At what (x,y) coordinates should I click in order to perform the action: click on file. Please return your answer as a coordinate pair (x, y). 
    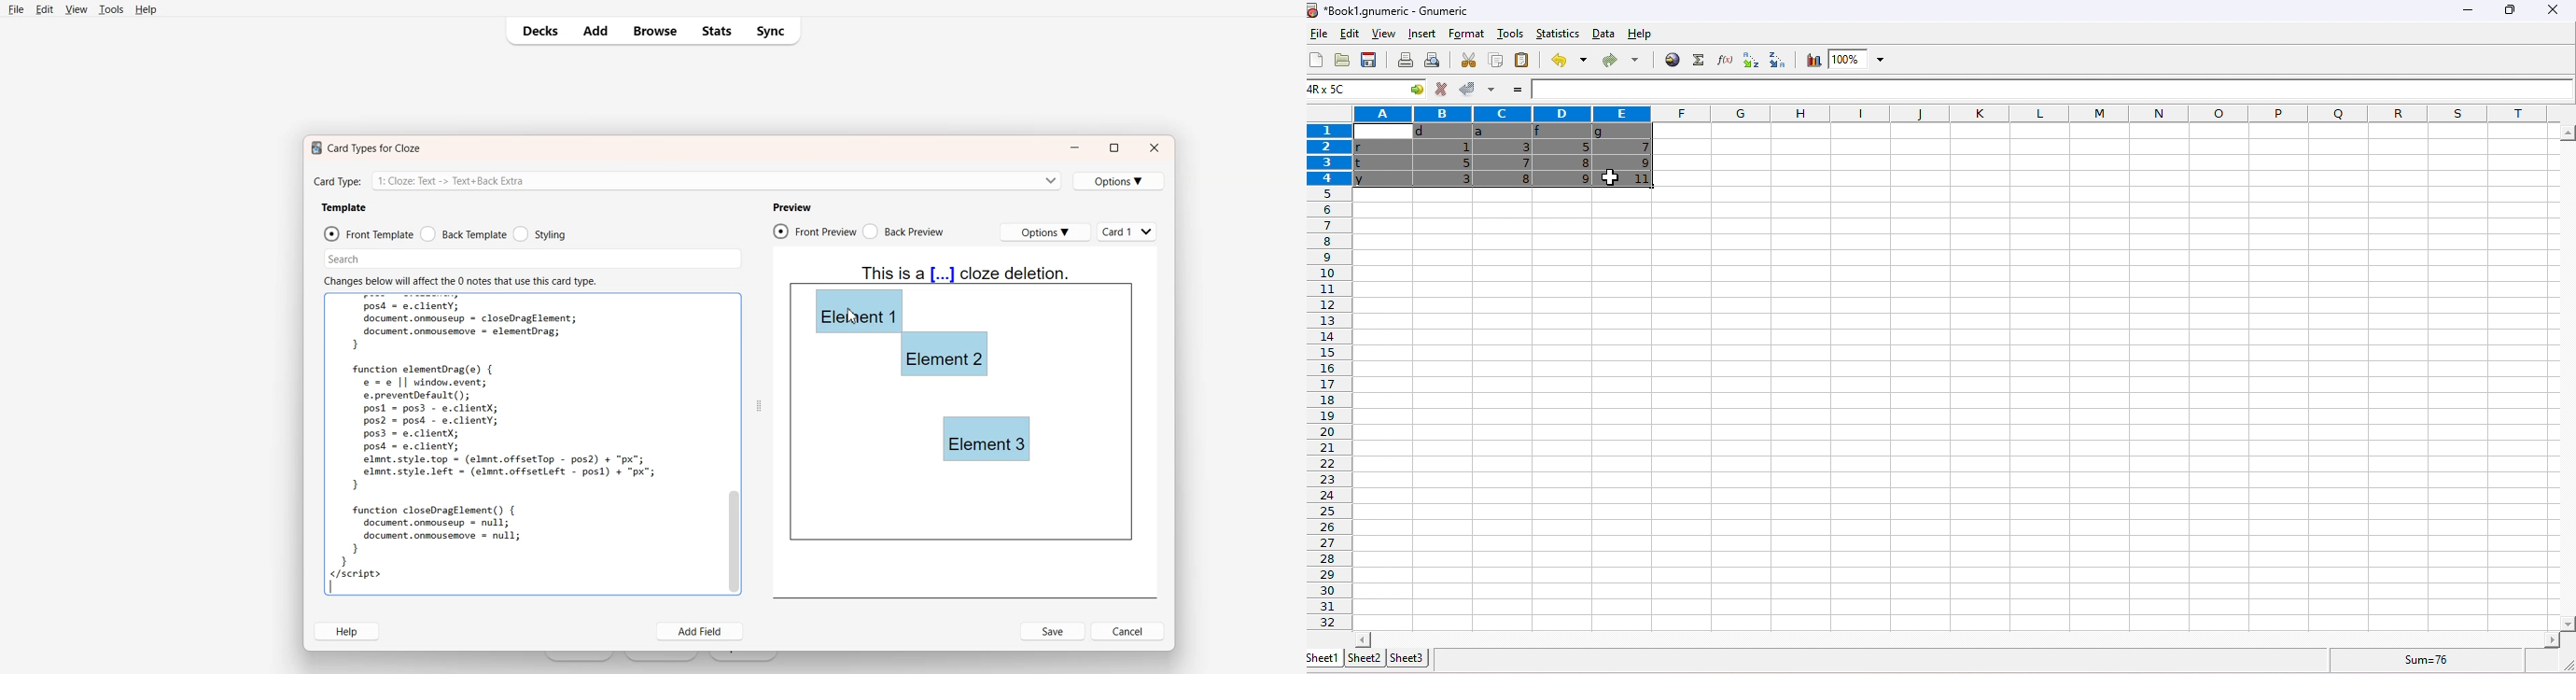
    Looking at the image, I should click on (1320, 35).